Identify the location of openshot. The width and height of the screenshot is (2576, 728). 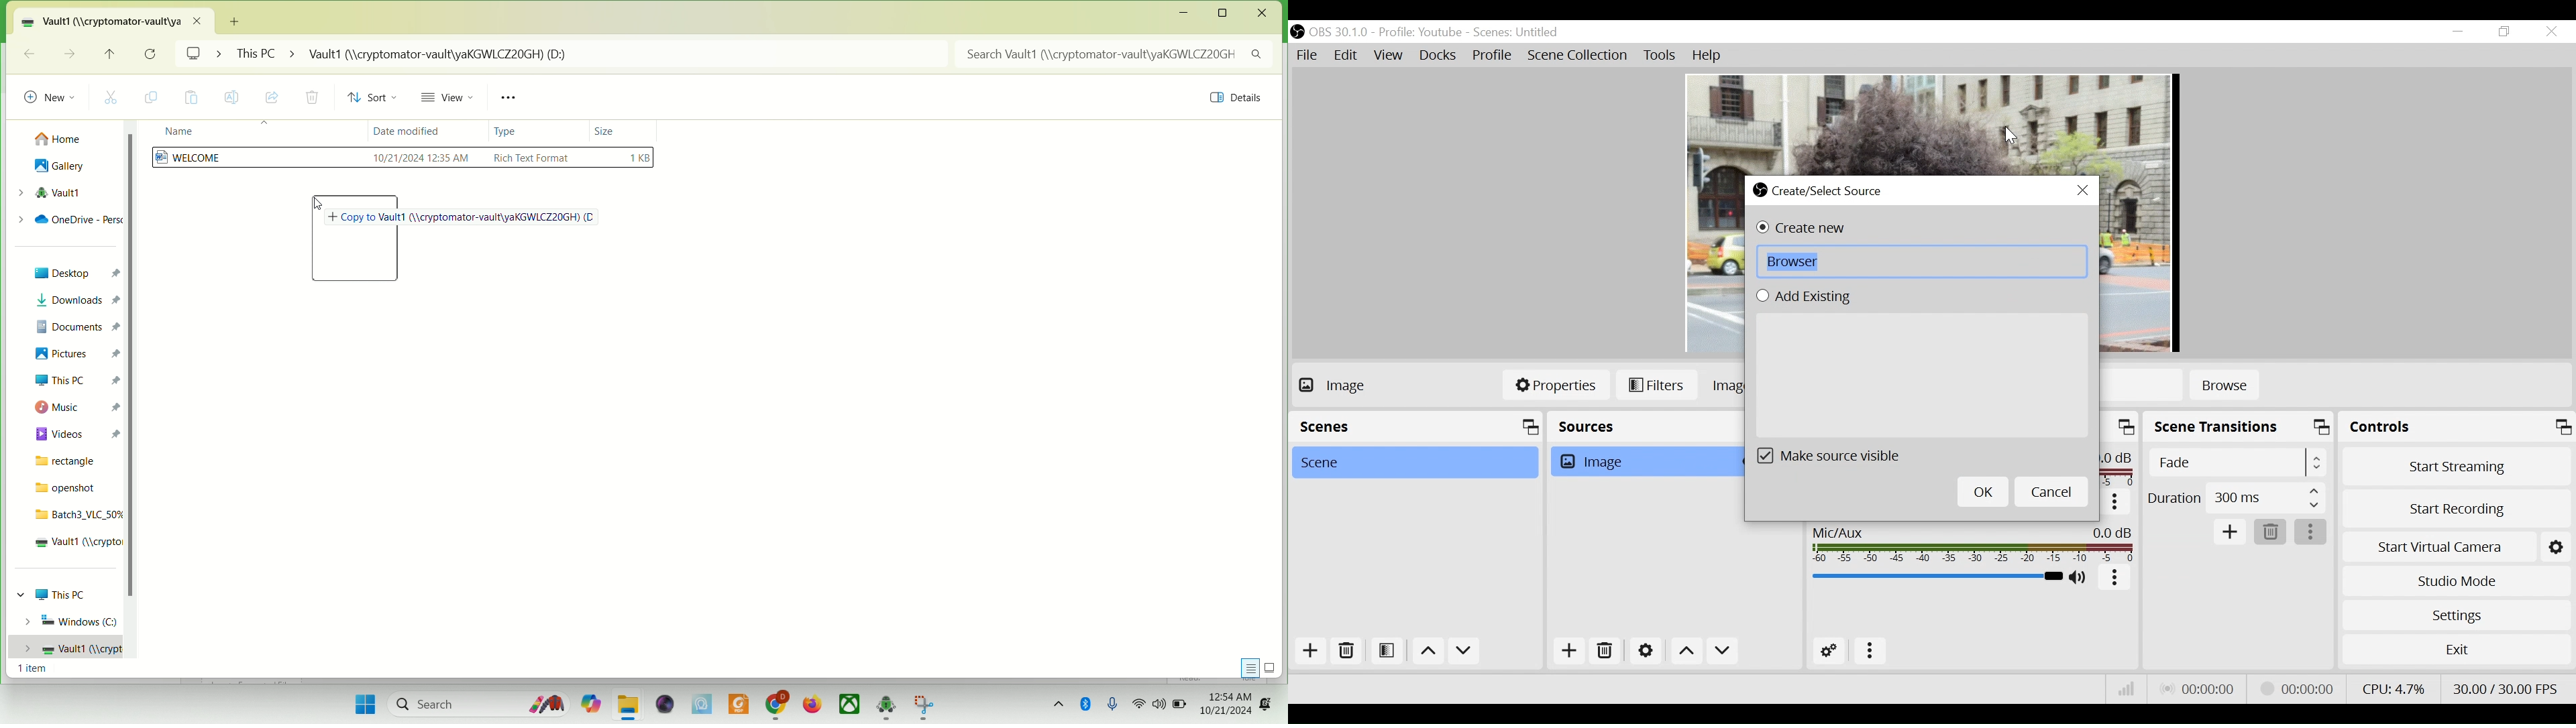
(62, 489).